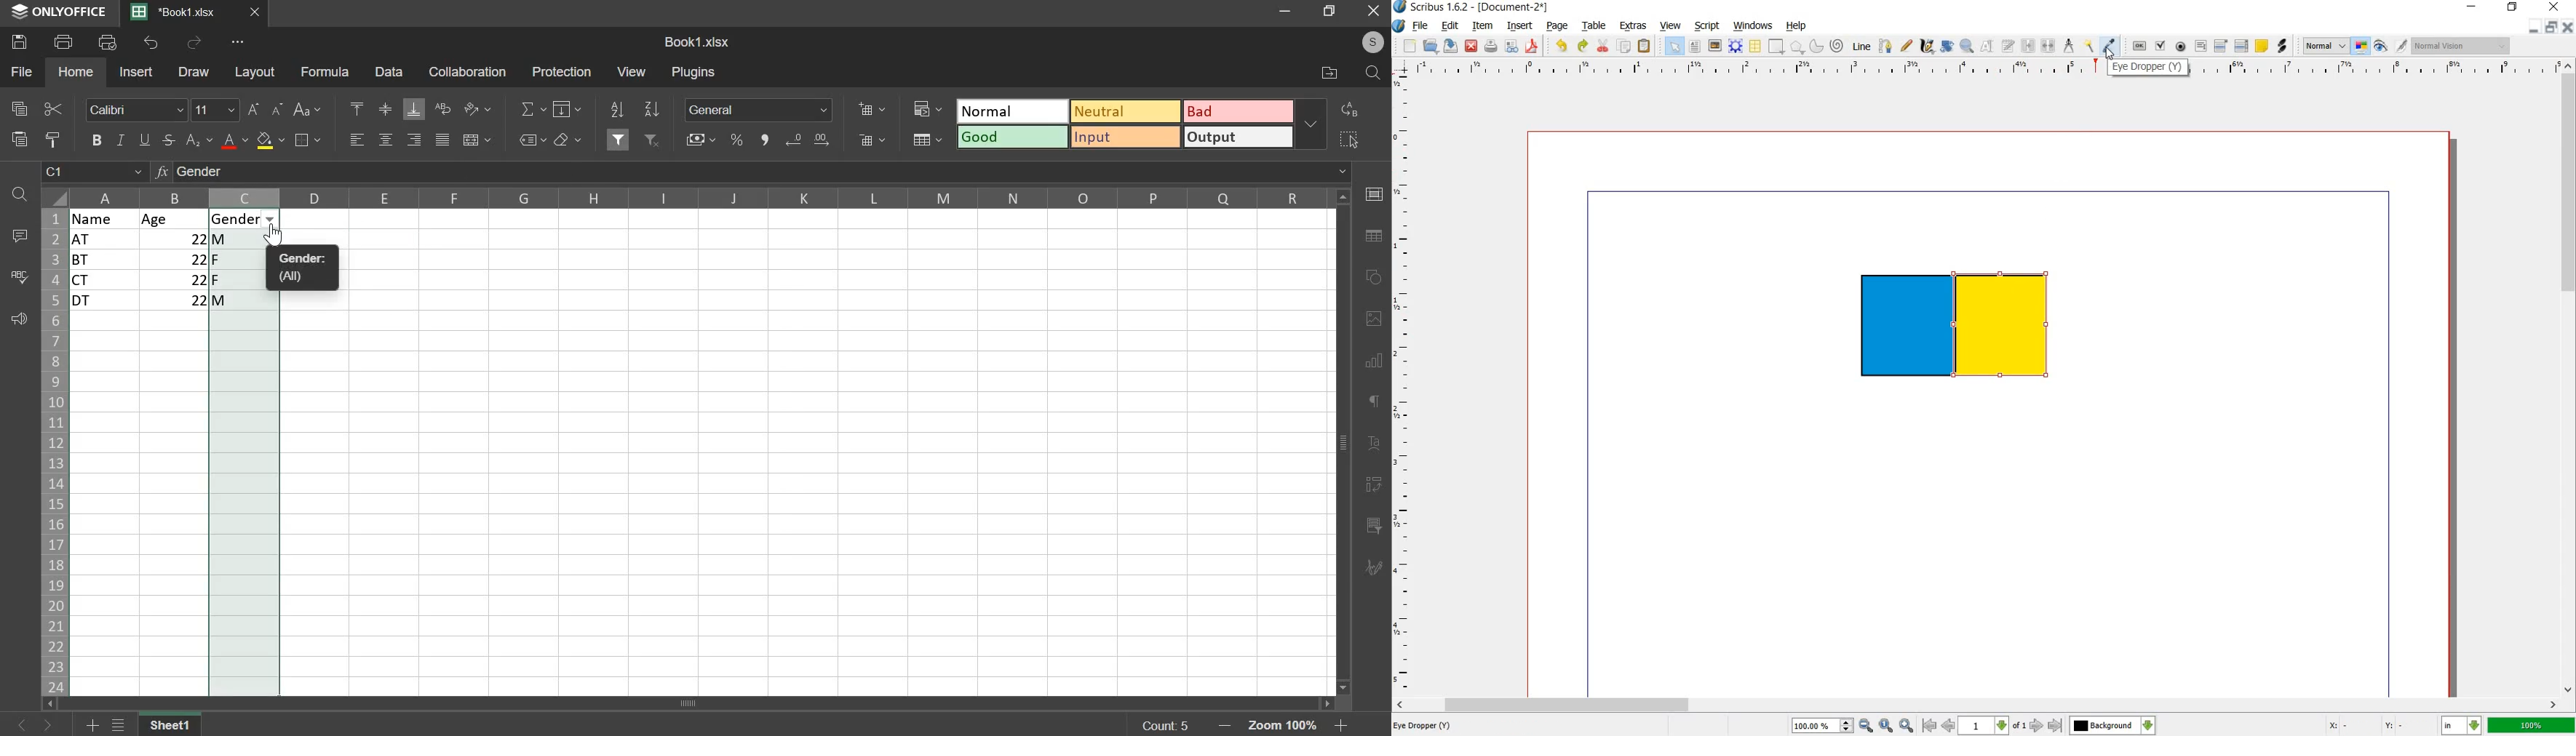  I want to click on image or video, so click(1371, 321).